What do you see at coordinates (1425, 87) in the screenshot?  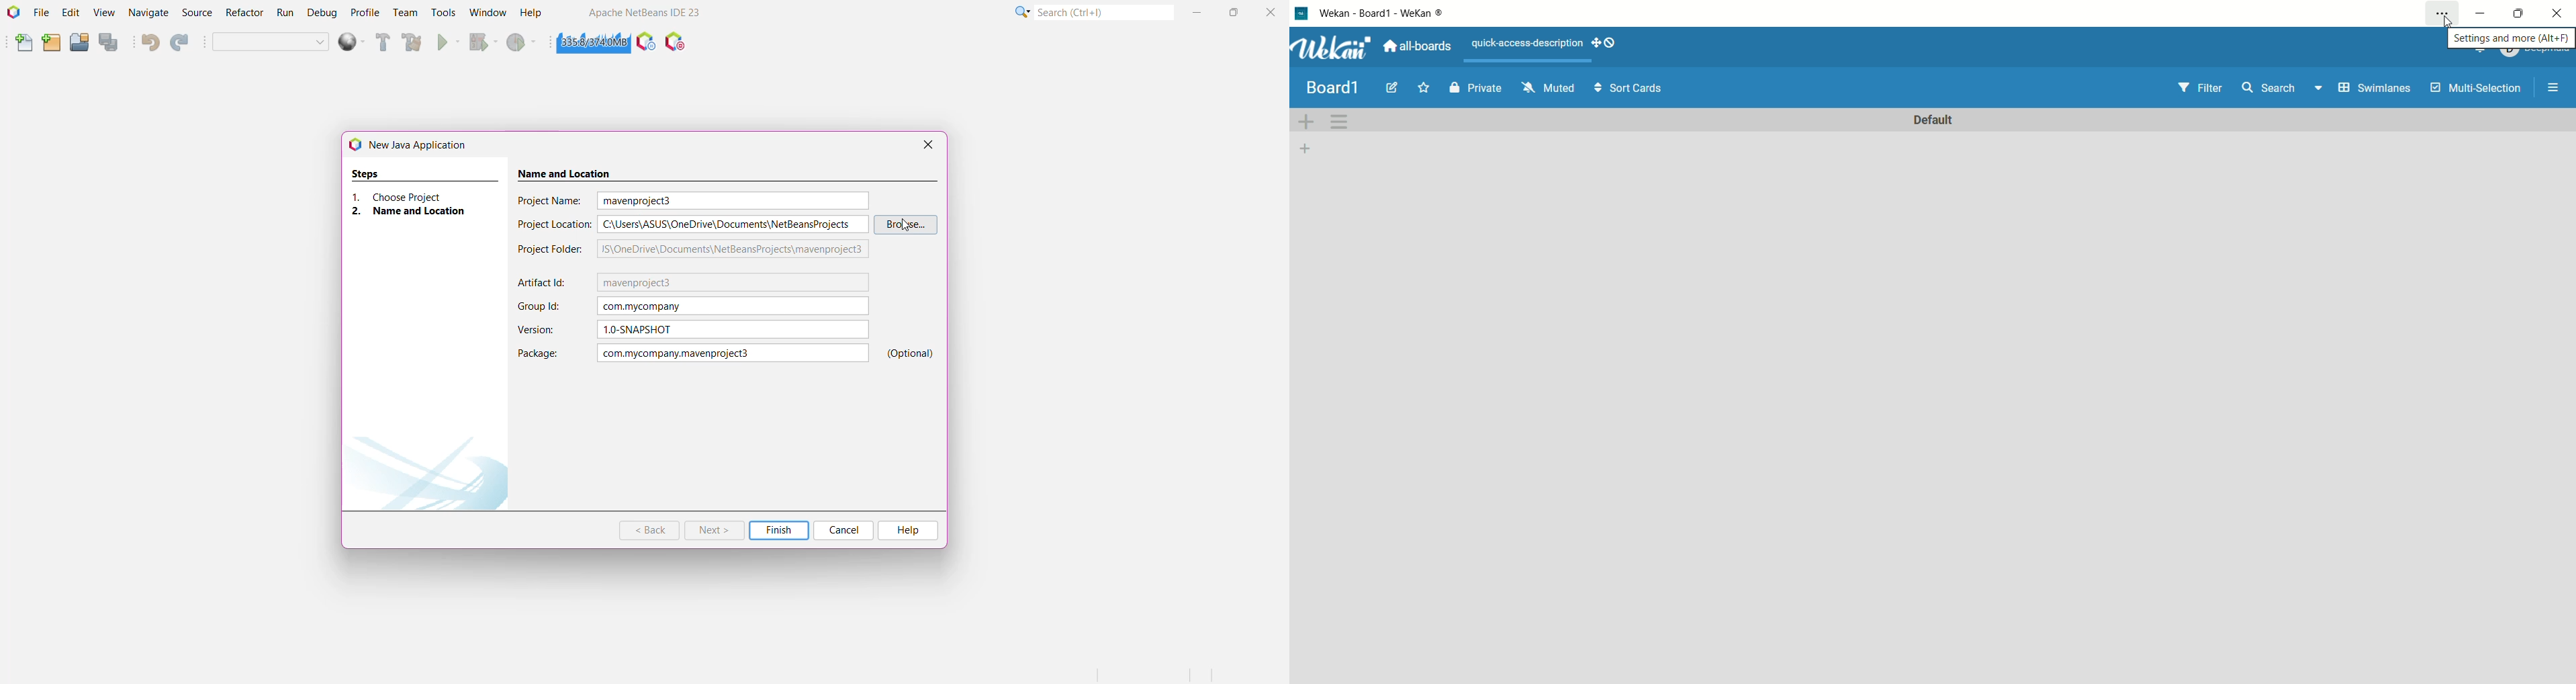 I see `favorite` at bounding box center [1425, 87].